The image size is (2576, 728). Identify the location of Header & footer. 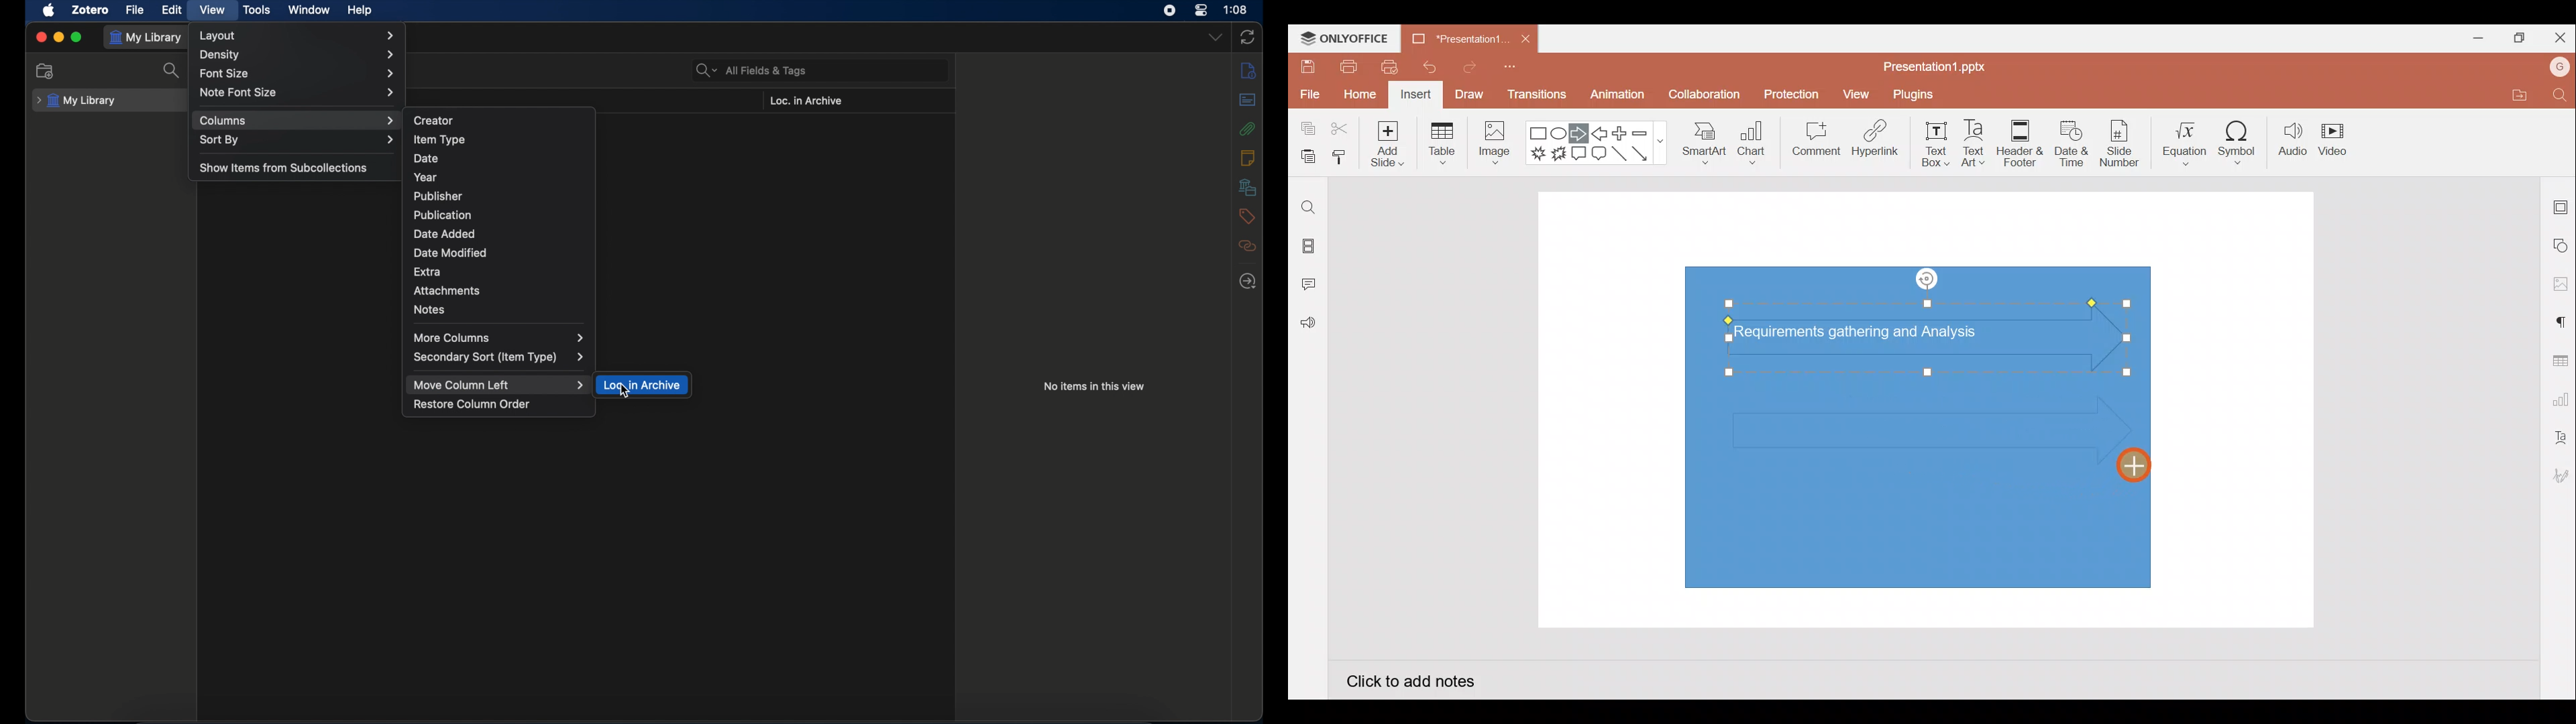
(2021, 139).